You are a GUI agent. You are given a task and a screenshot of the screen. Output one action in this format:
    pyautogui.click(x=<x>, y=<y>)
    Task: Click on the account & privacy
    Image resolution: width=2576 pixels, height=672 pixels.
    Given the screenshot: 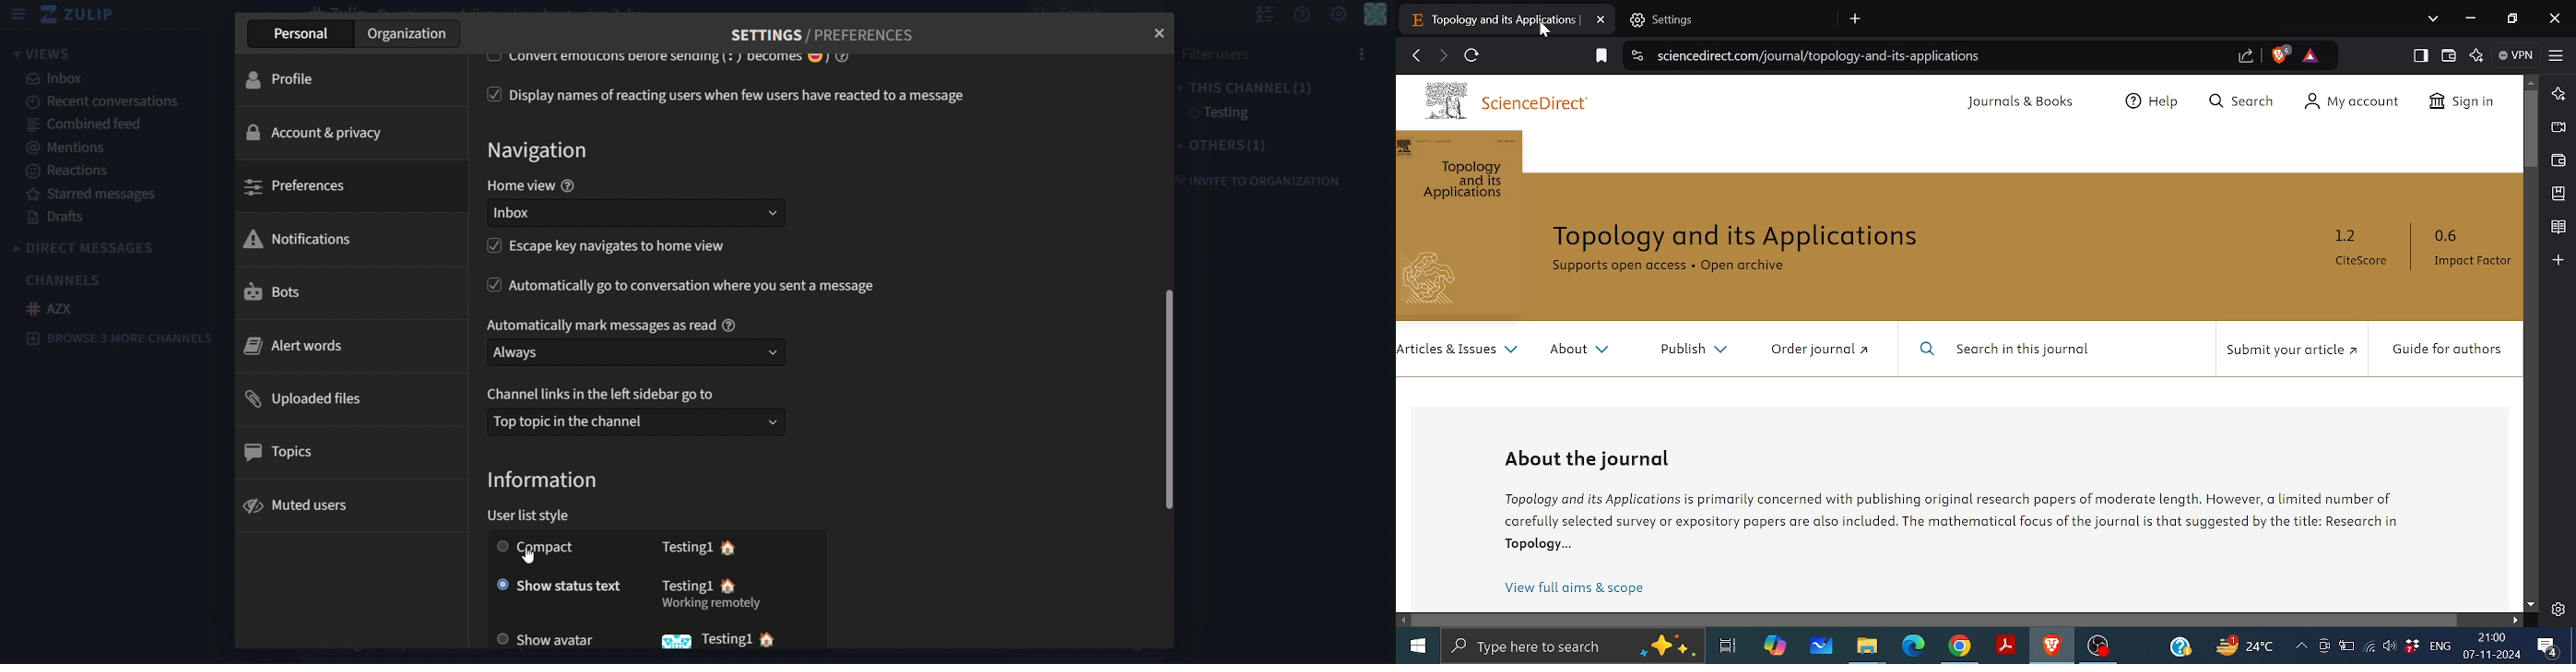 What is the action you would take?
    pyautogui.click(x=319, y=131)
    